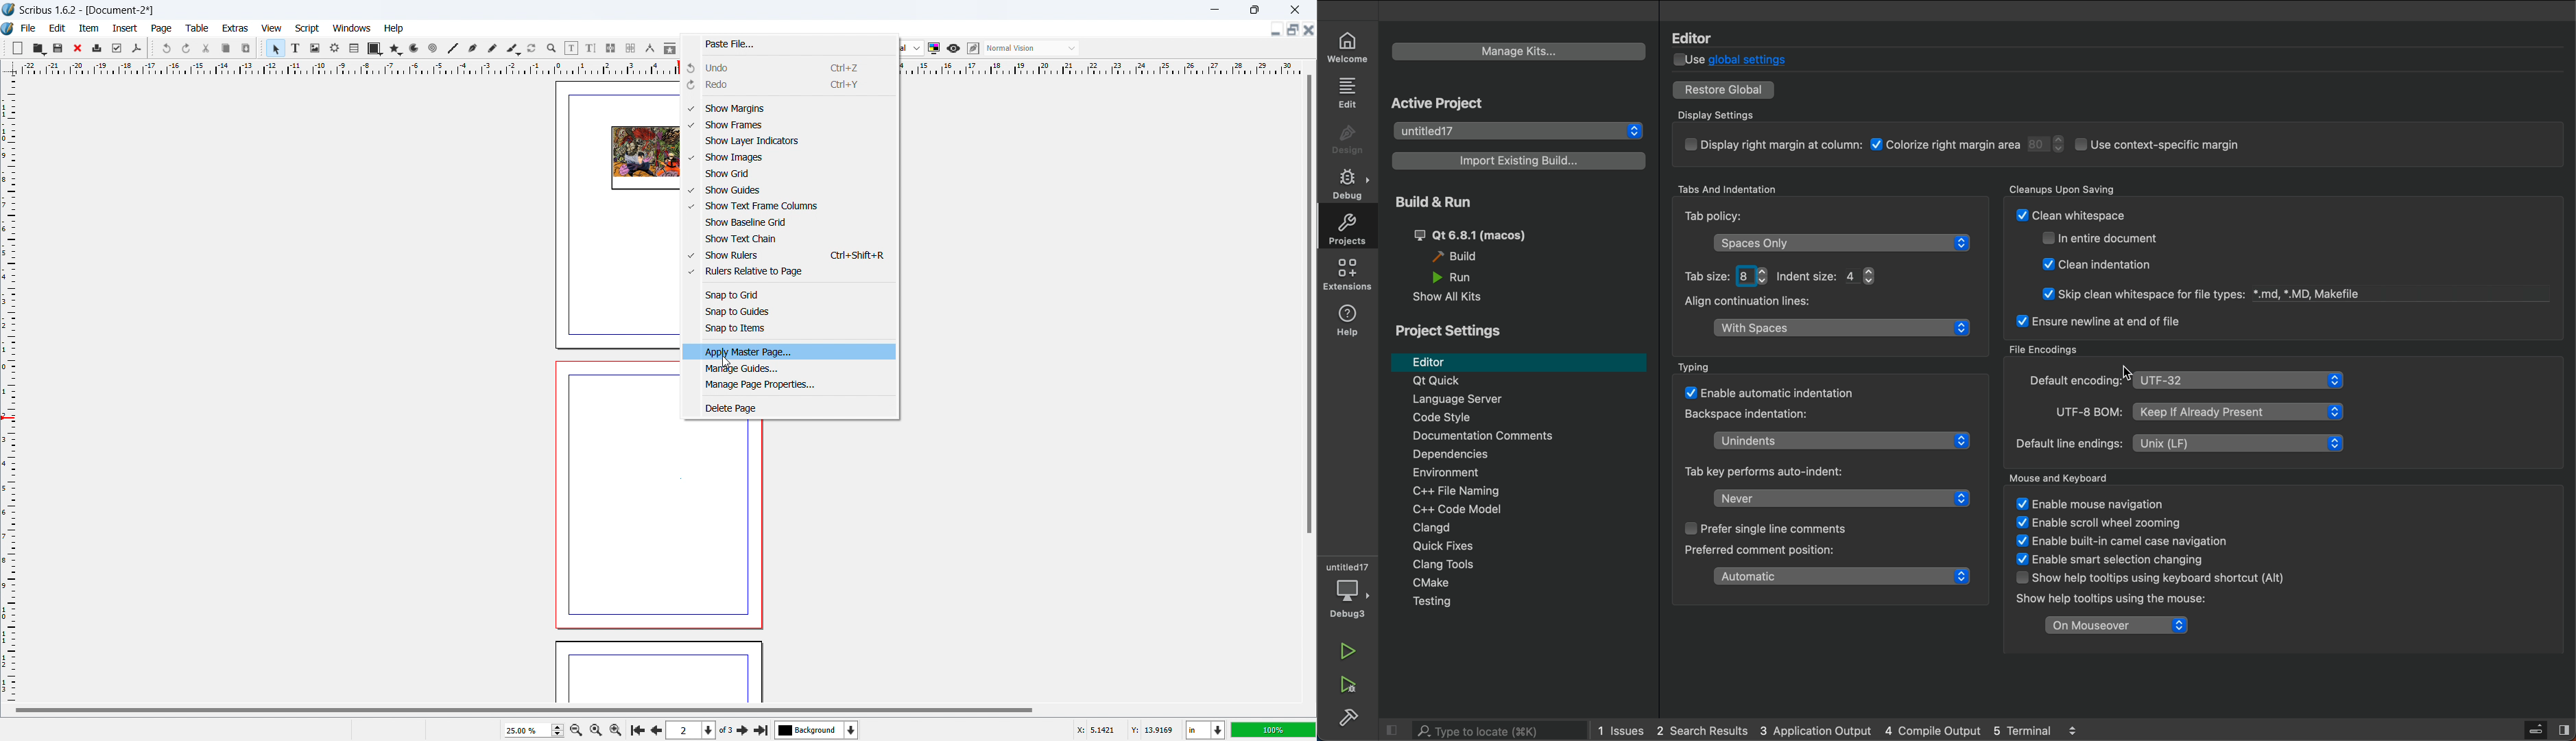 The image size is (2576, 756). What do you see at coordinates (1206, 731) in the screenshot?
I see `unit of measurement` at bounding box center [1206, 731].